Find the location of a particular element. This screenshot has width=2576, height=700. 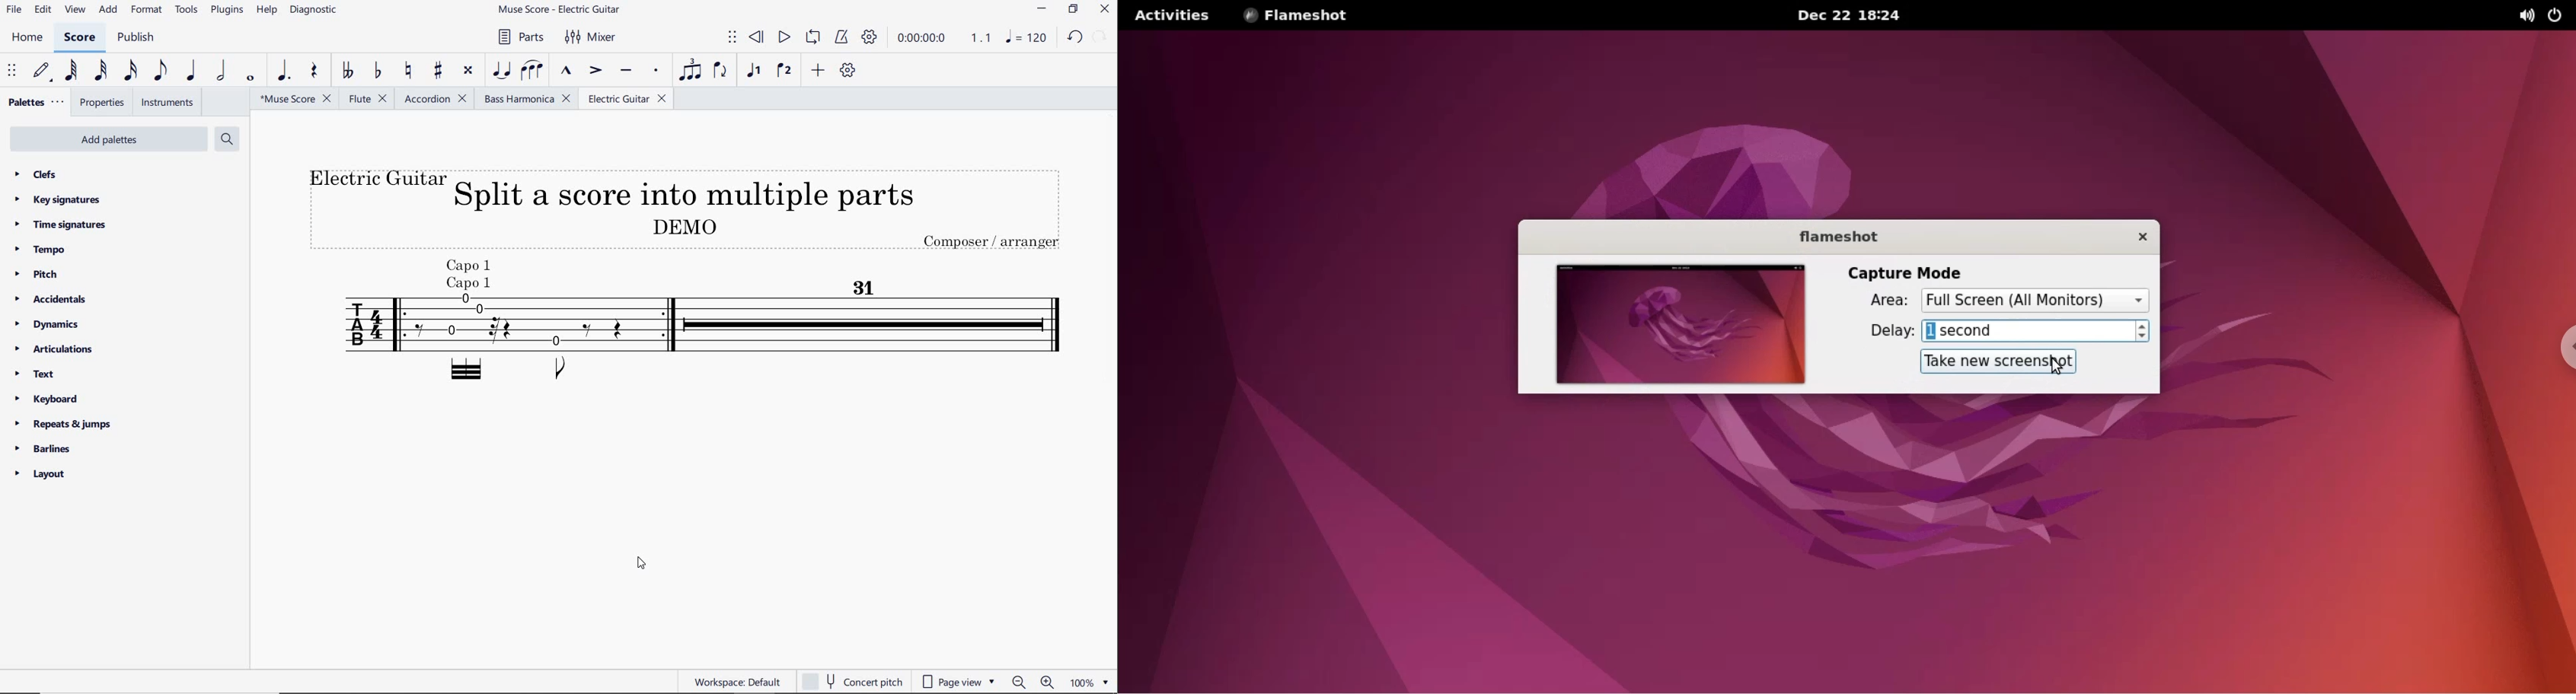

page view is located at coordinates (958, 682).